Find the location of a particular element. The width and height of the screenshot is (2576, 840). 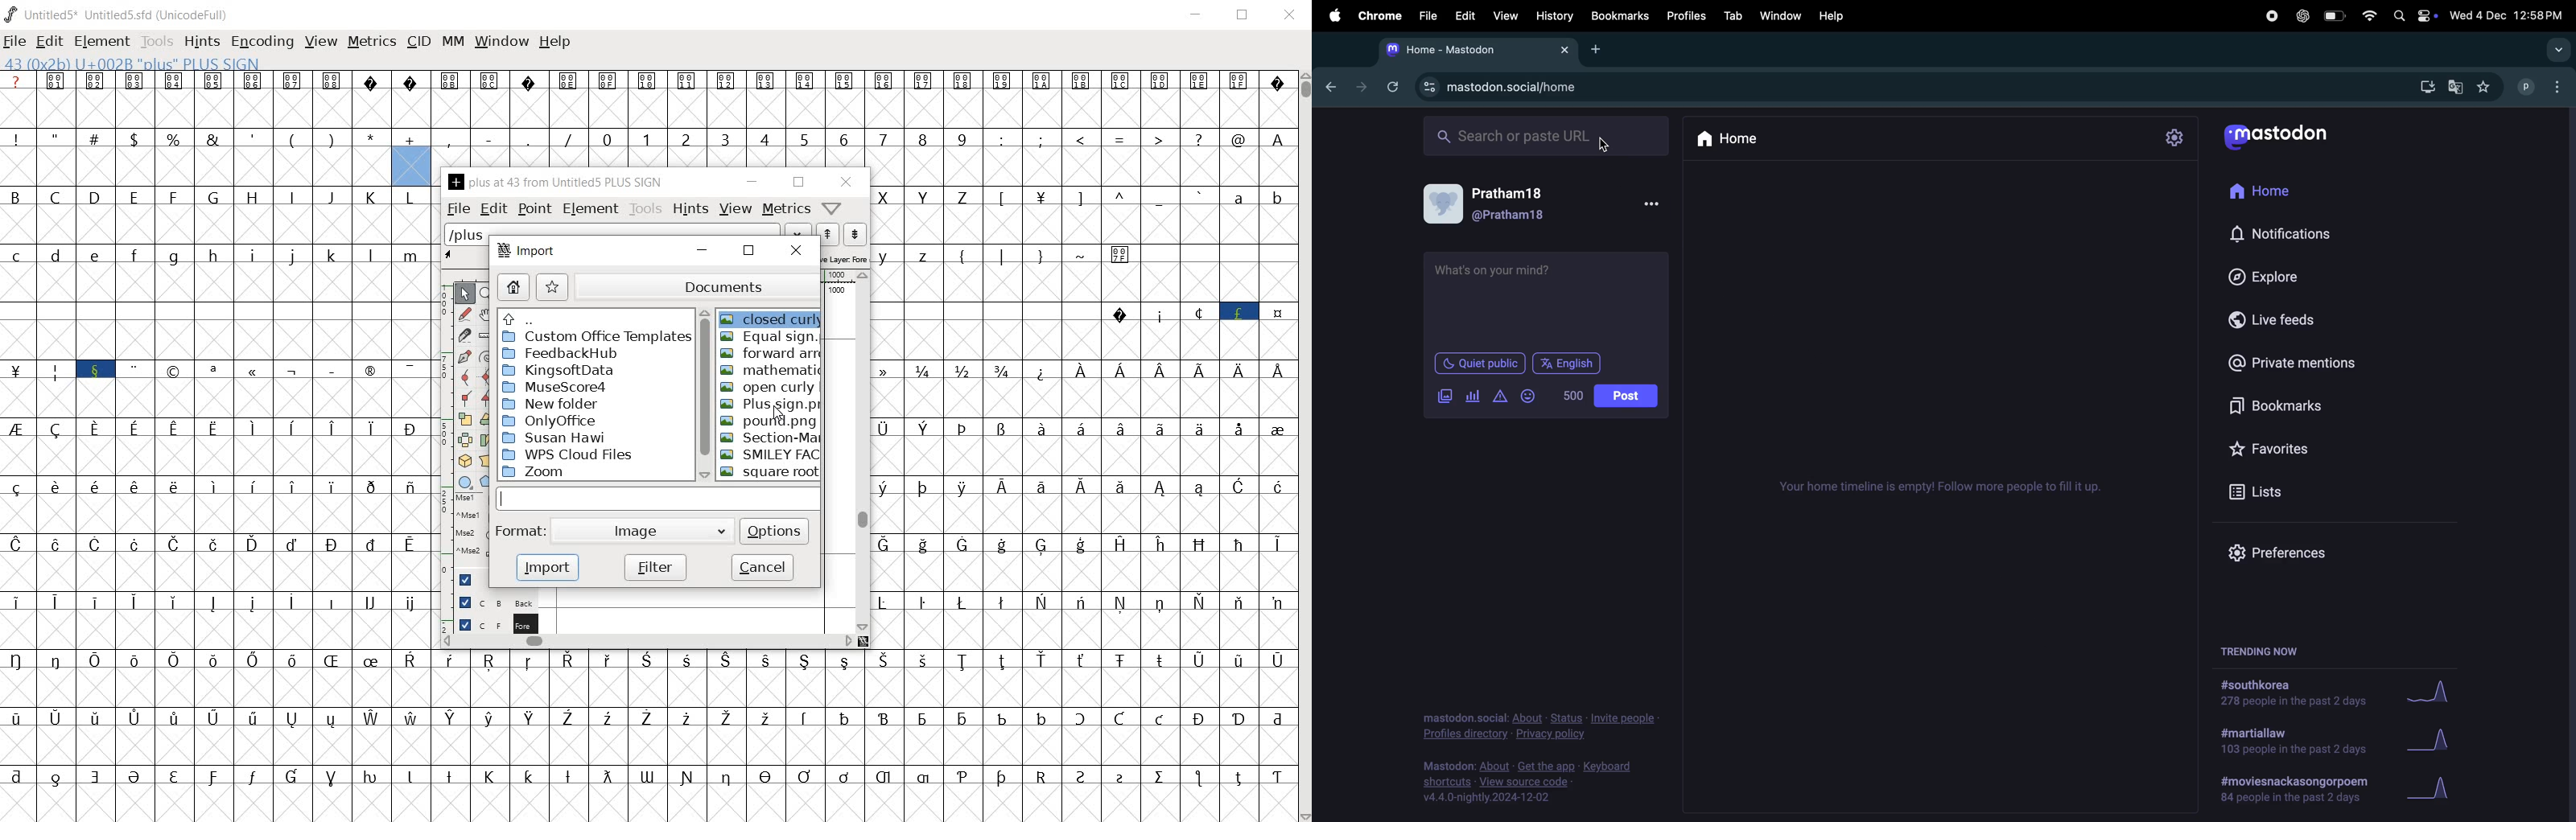

View is located at coordinates (1506, 14).